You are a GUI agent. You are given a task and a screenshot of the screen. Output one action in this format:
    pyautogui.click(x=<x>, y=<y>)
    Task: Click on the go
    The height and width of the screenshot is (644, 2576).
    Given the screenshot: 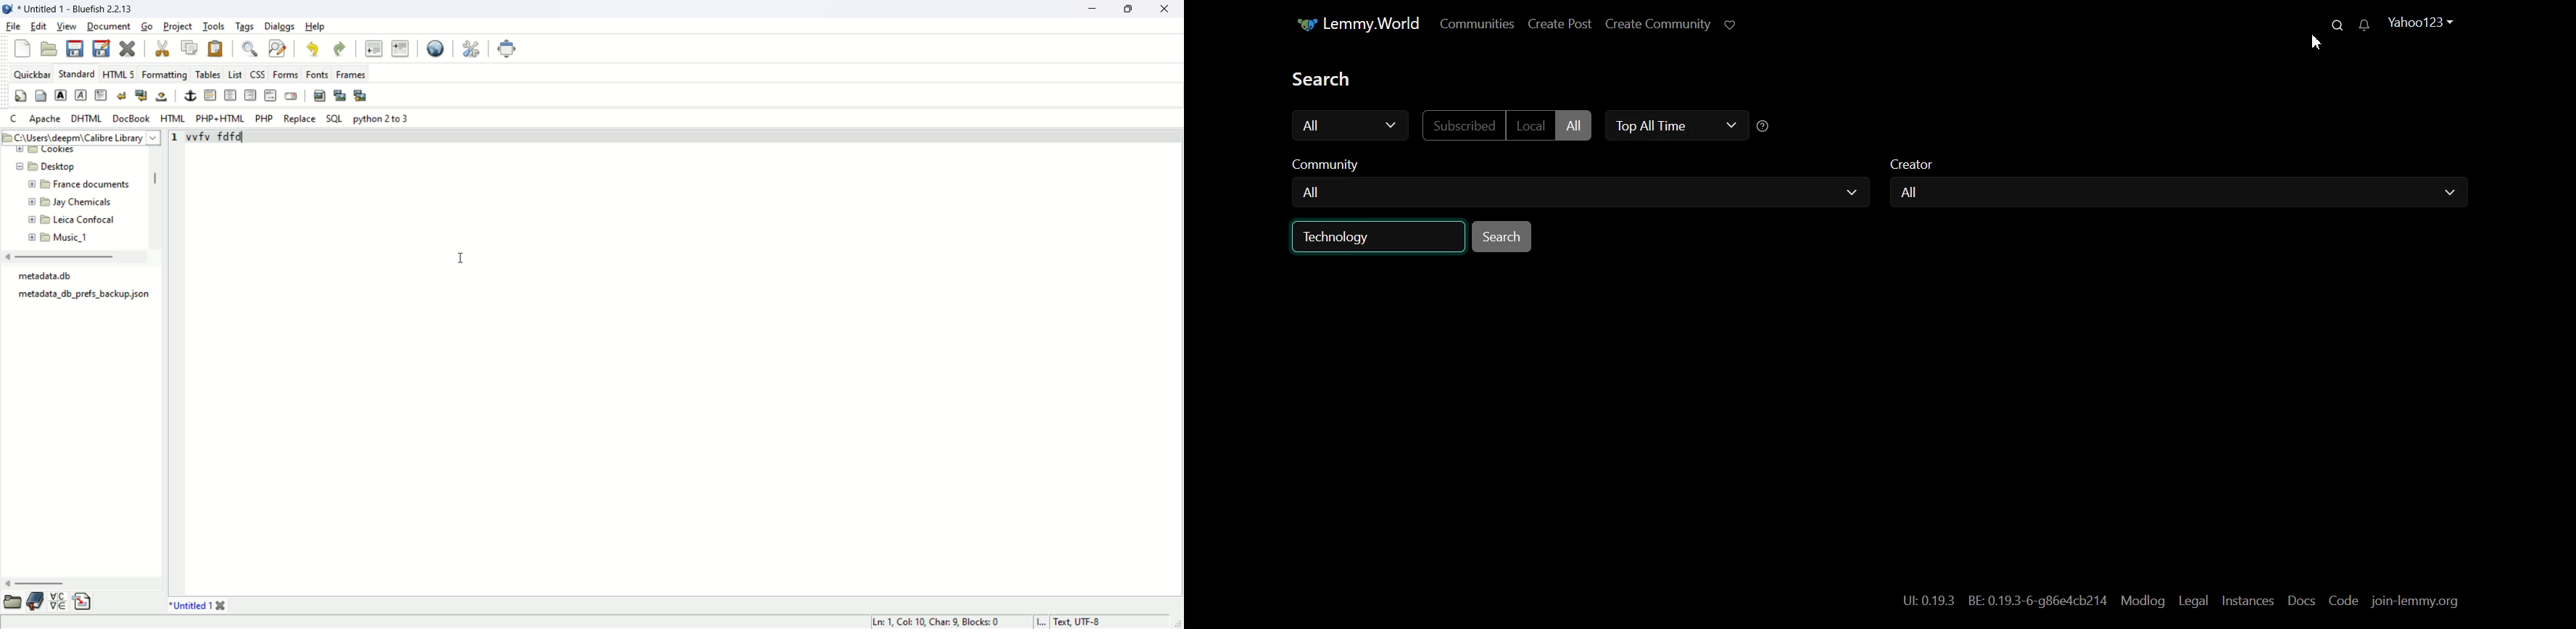 What is the action you would take?
    pyautogui.click(x=146, y=26)
    